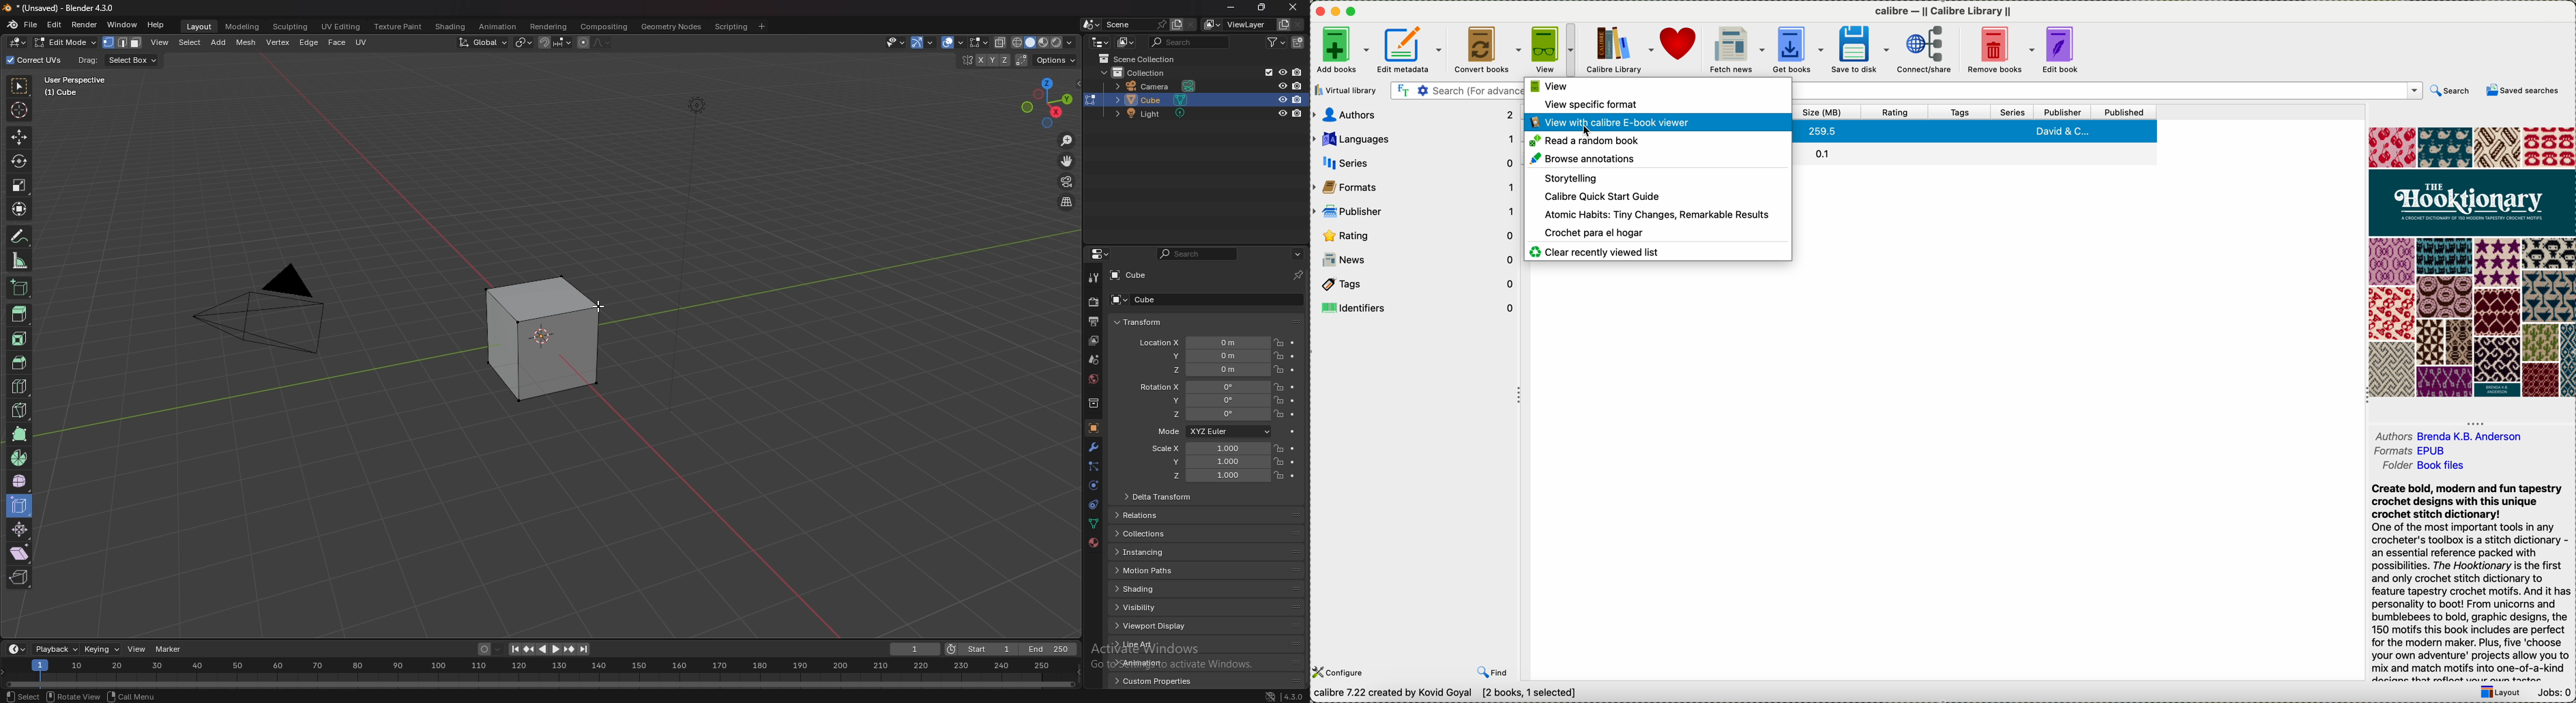 This screenshot has height=728, width=2576. Describe the element at coordinates (1136, 23) in the screenshot. I see `scene` at that location.